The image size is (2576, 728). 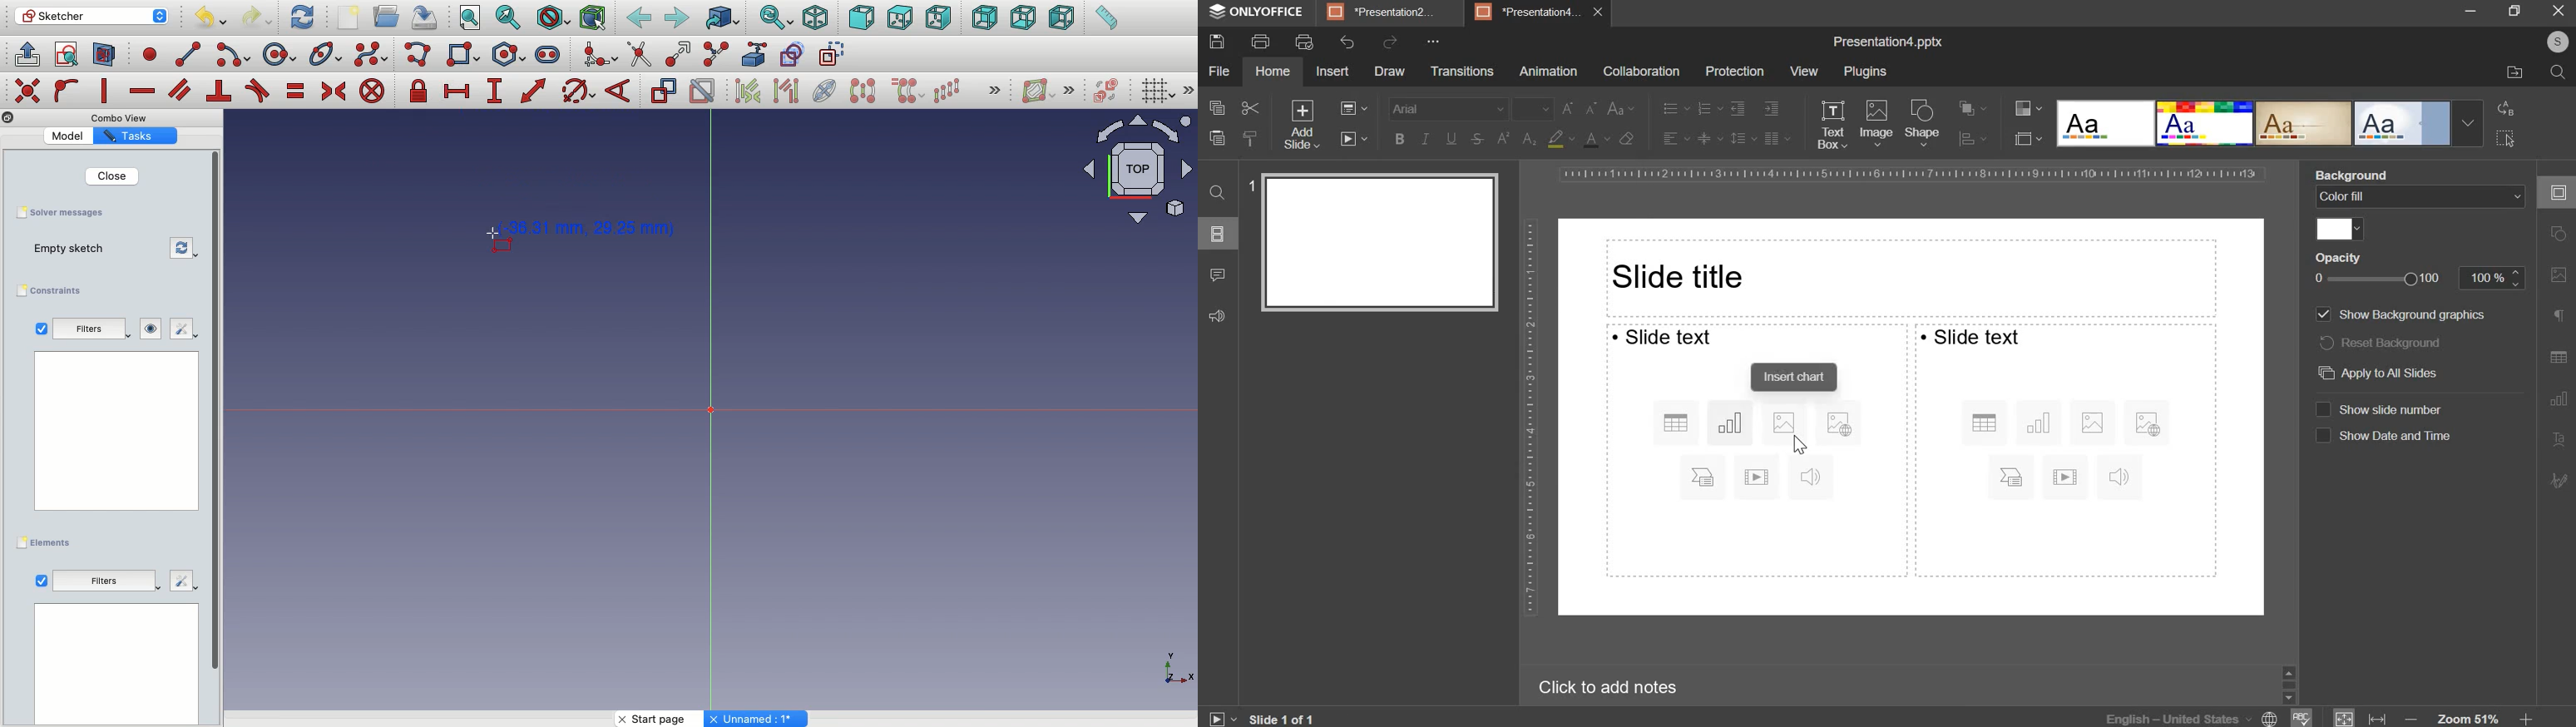 What do you see at coordinates (468, 19) in the screenshot?
I see `Fit all` at bounding box center [468, 19].